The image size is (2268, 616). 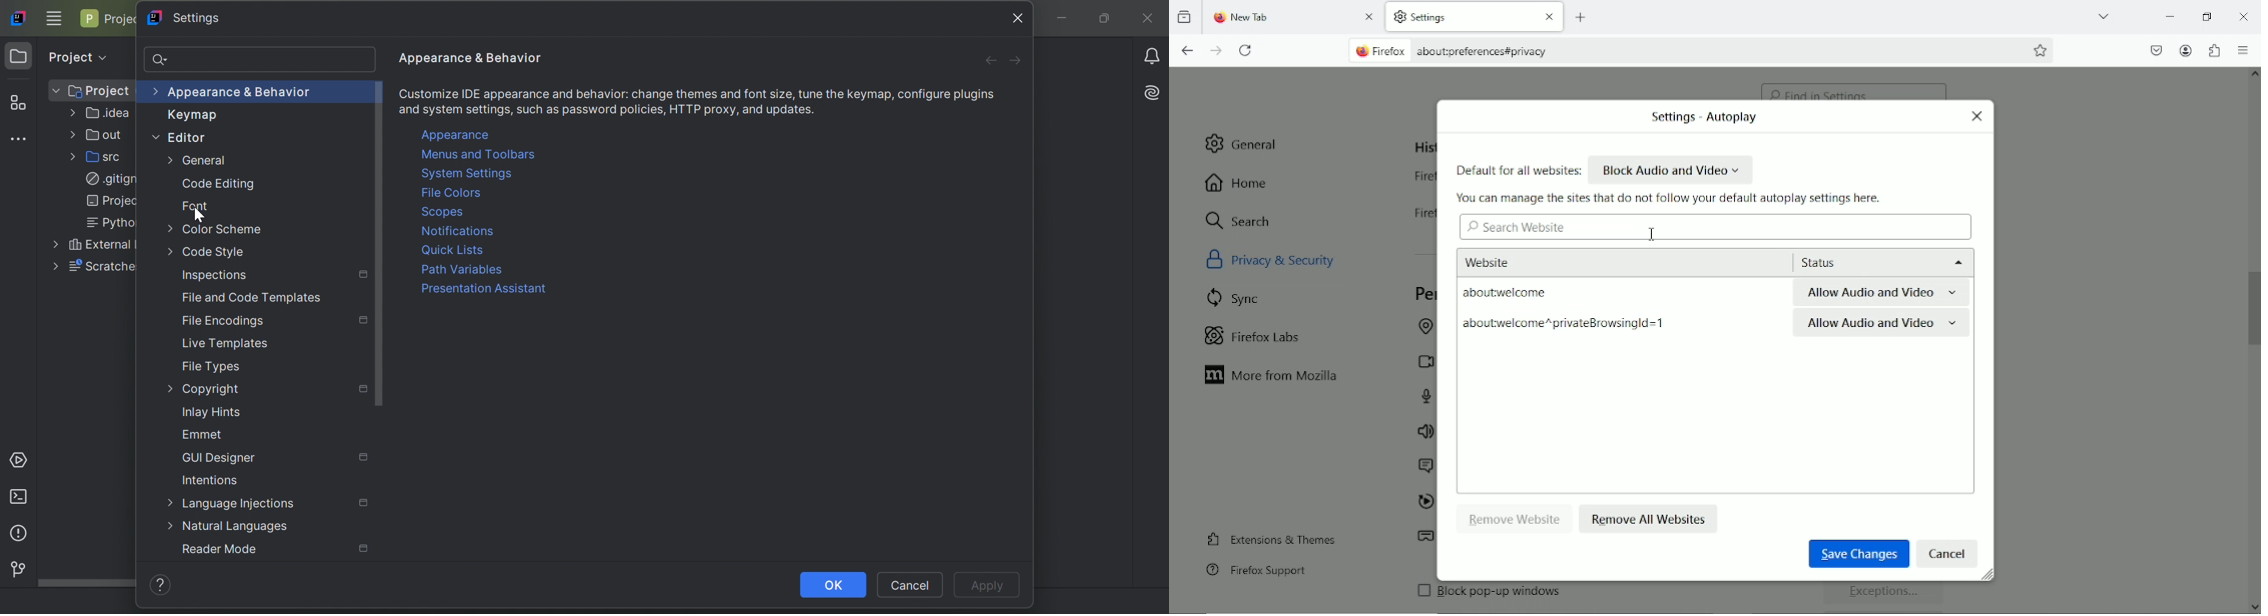 I want to click on Exceptions..., so click(x=1886, y=595).